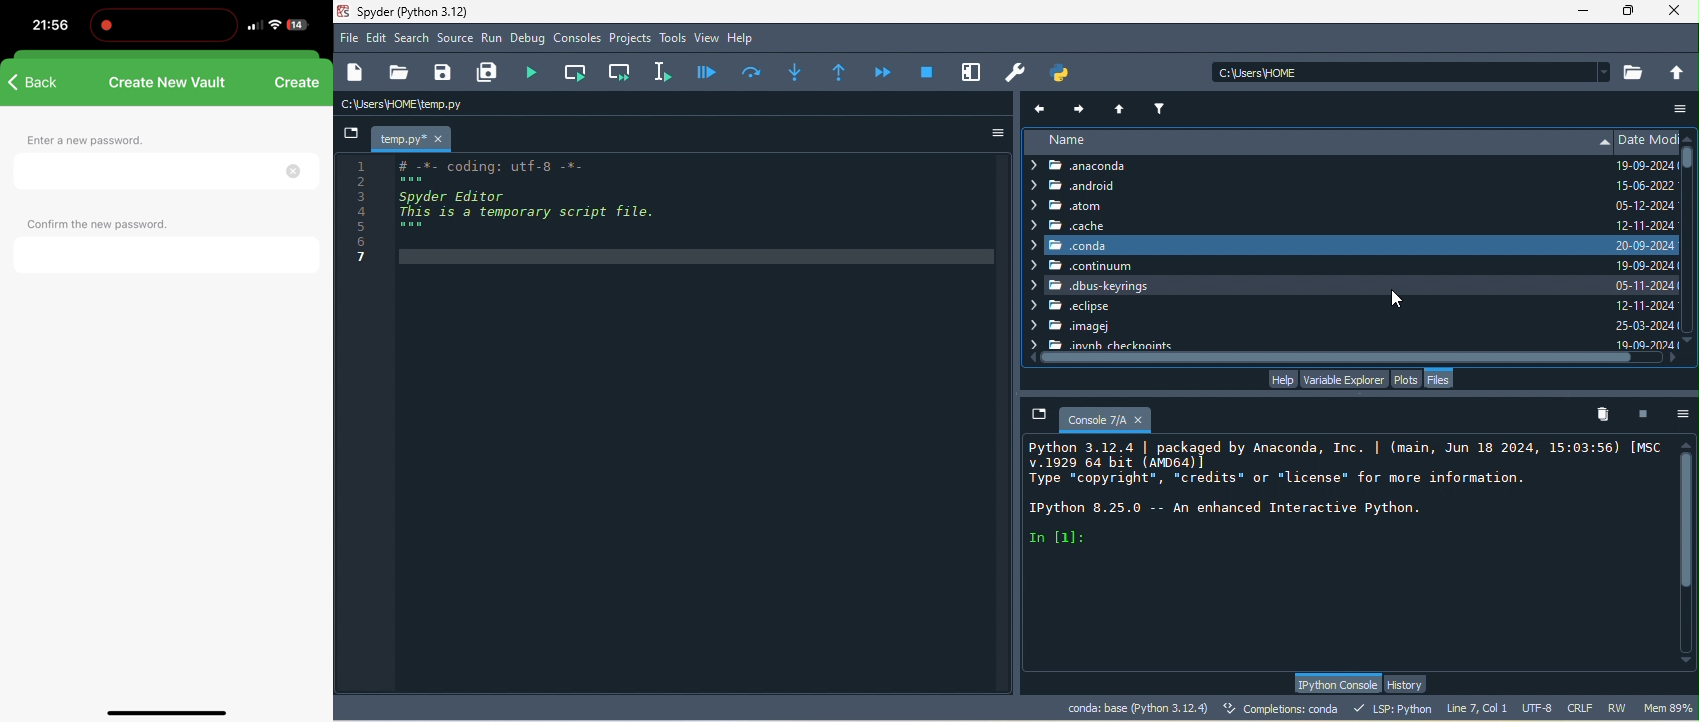  Describe the element at coordinates (1677, 110) in the screenshot. I see `menu` at that location.